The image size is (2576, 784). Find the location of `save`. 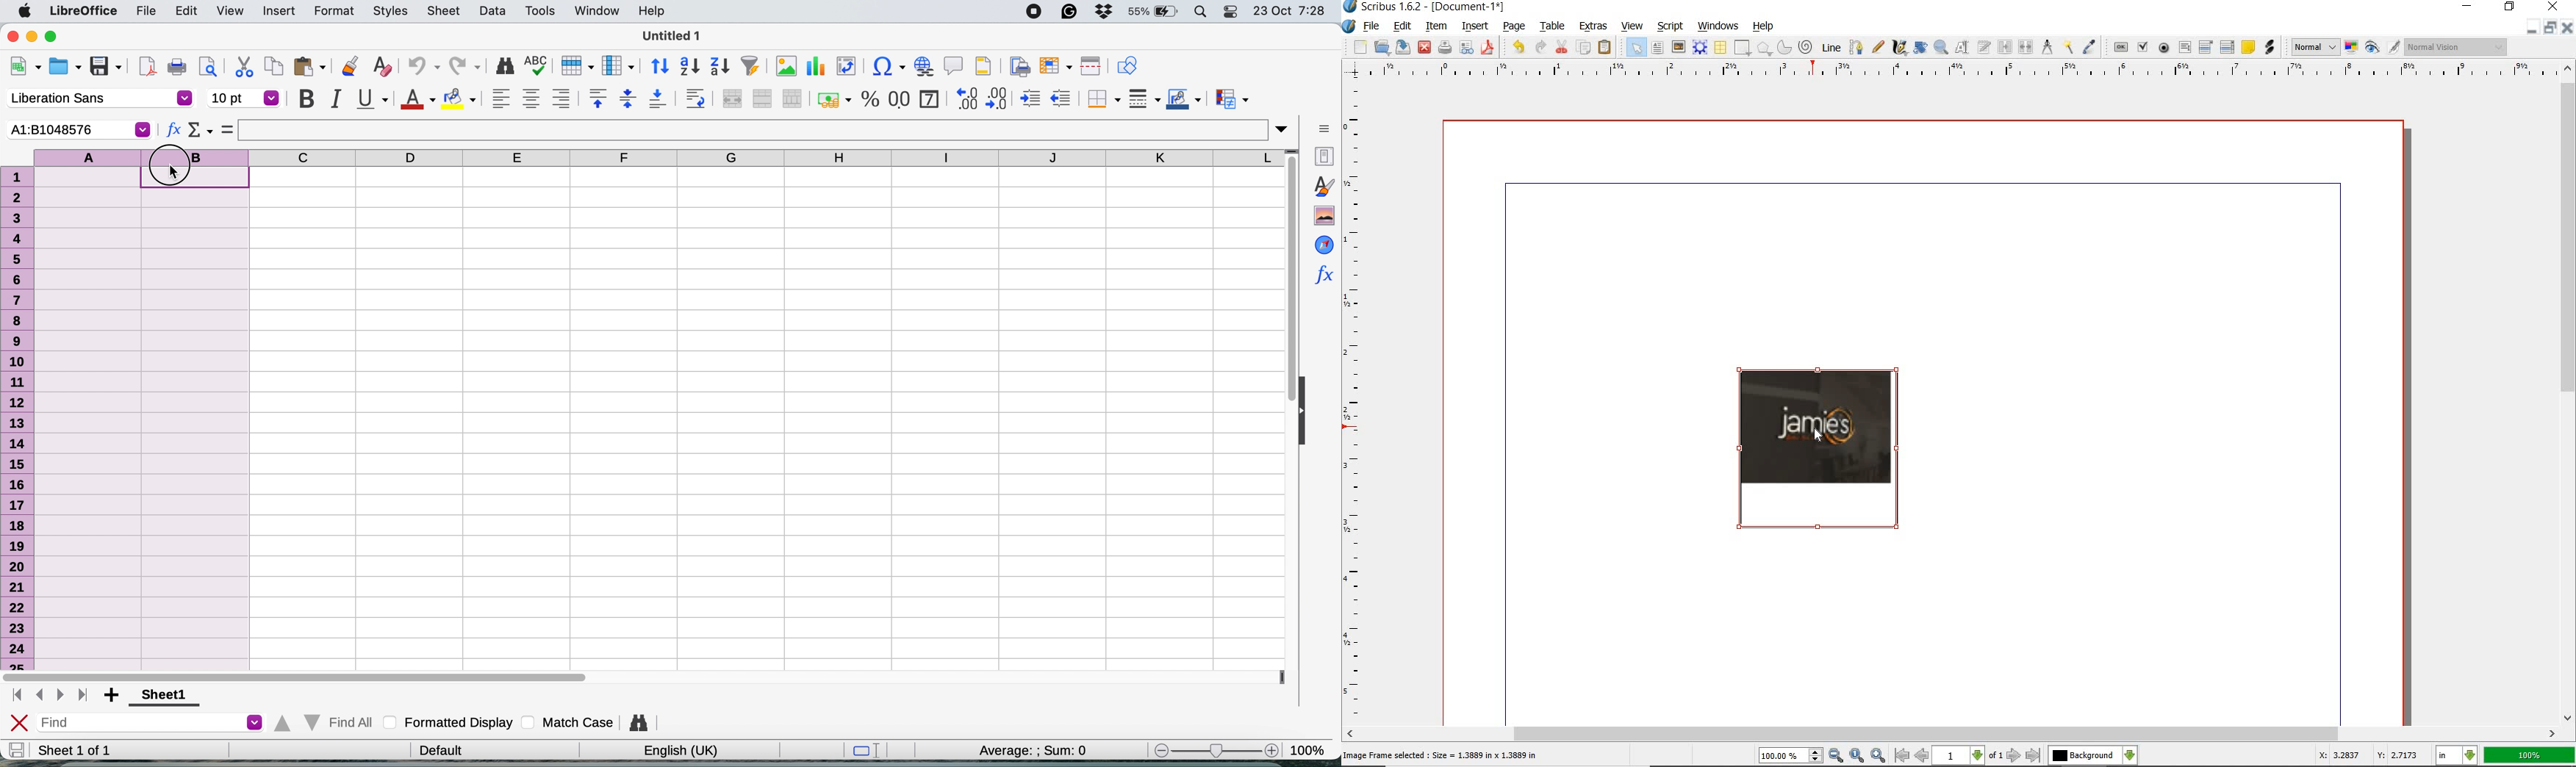

save is located at coordinates (107, 66).